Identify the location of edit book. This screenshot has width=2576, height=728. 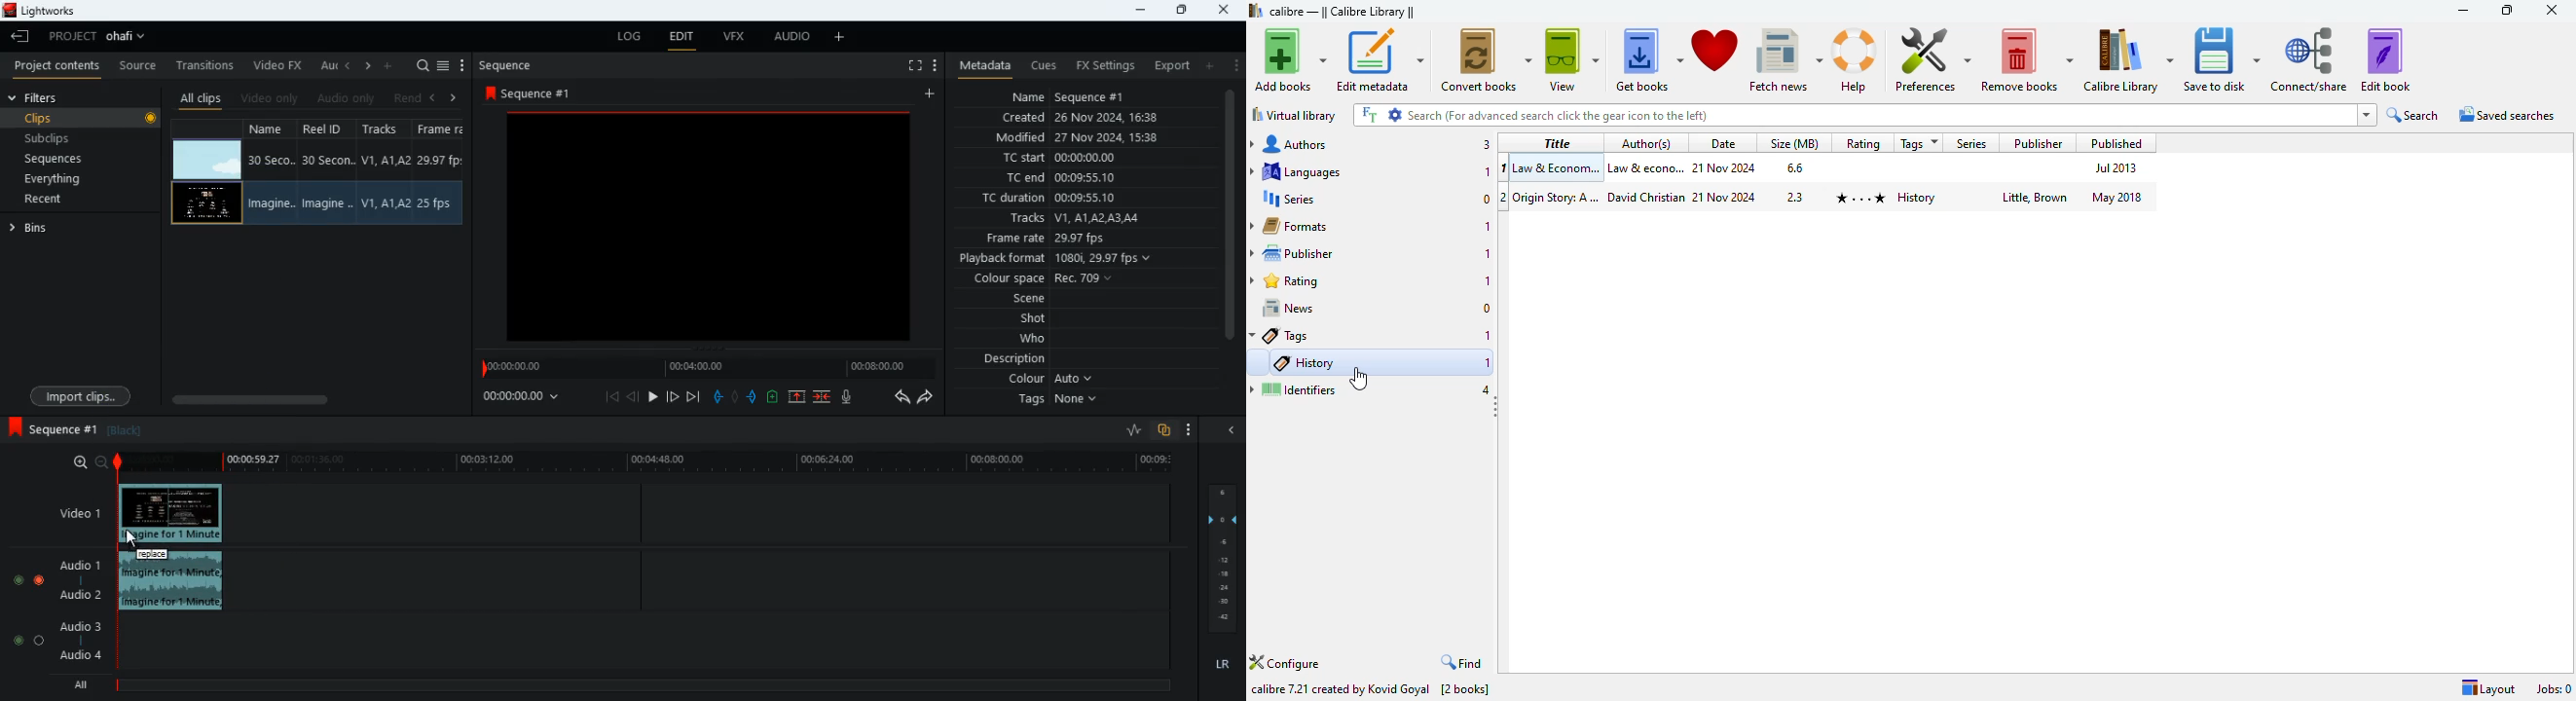
(2386, 58).